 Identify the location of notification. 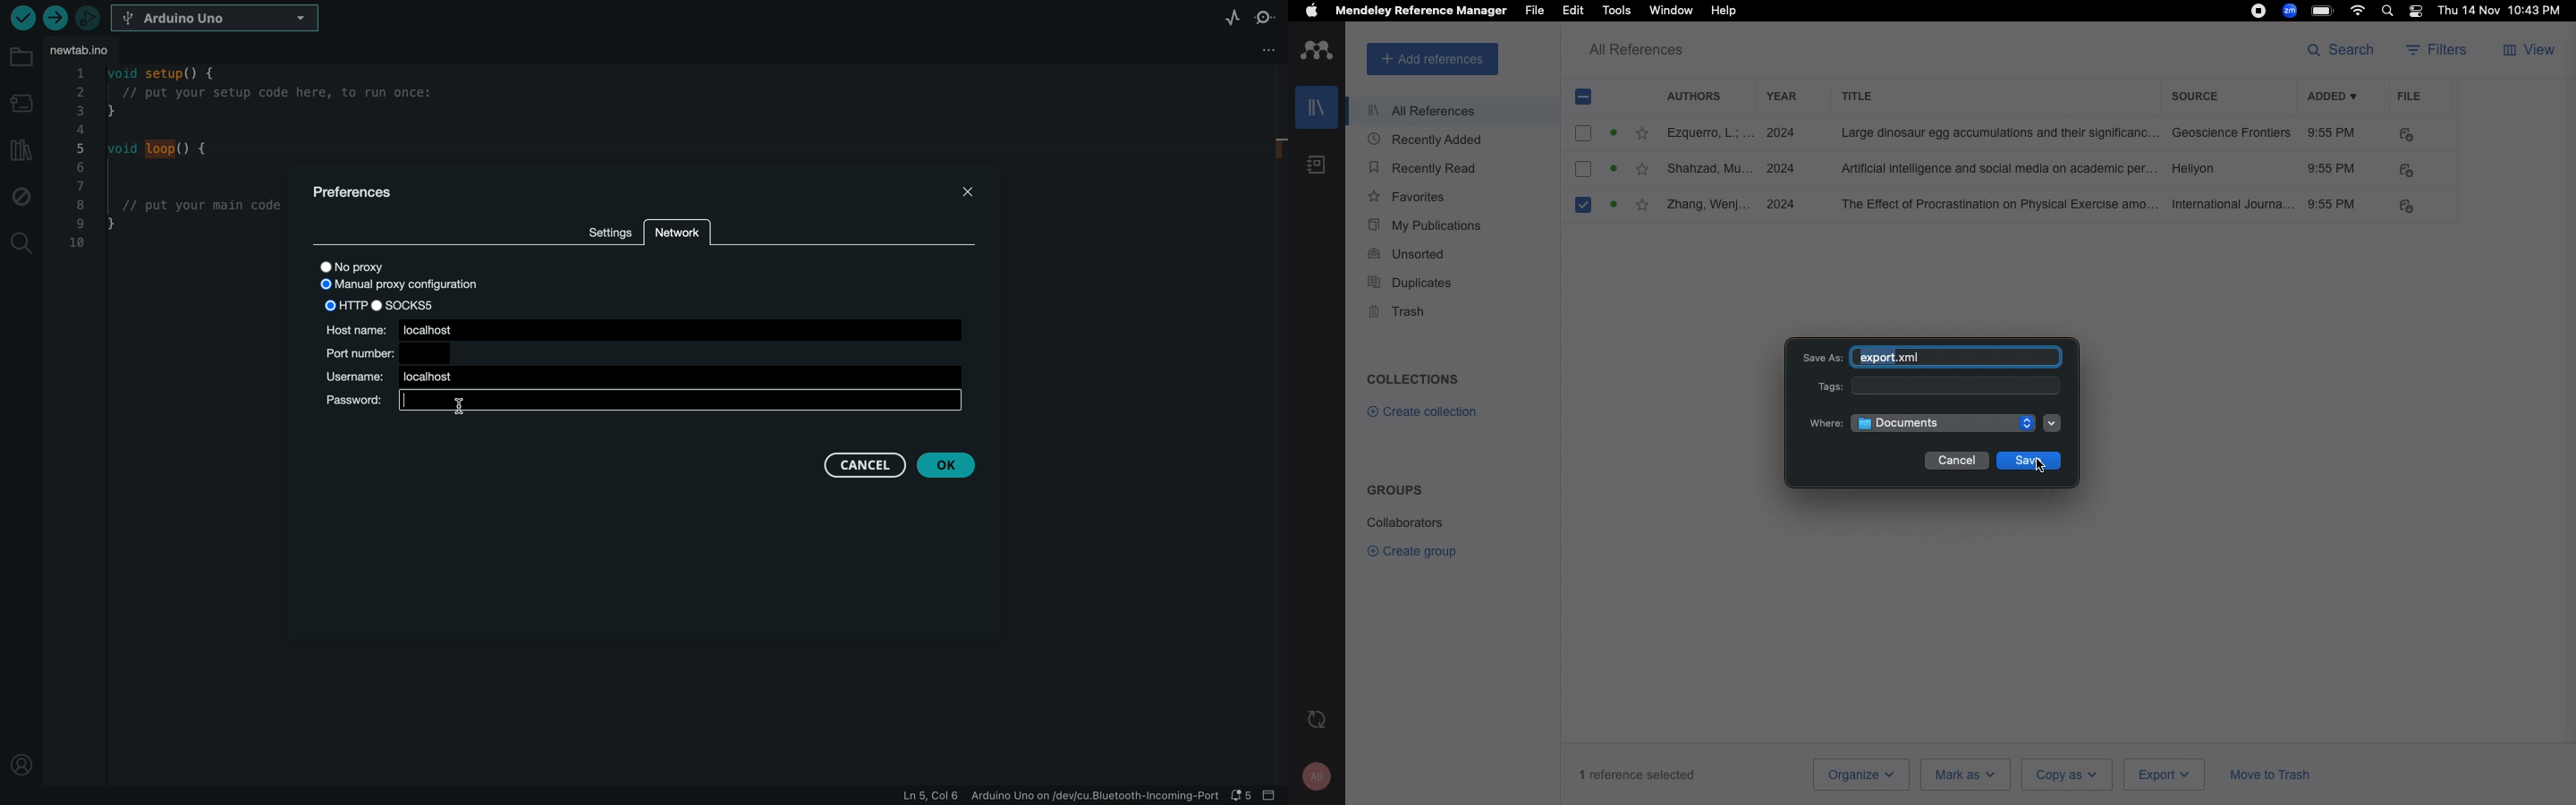
(1244, 796).